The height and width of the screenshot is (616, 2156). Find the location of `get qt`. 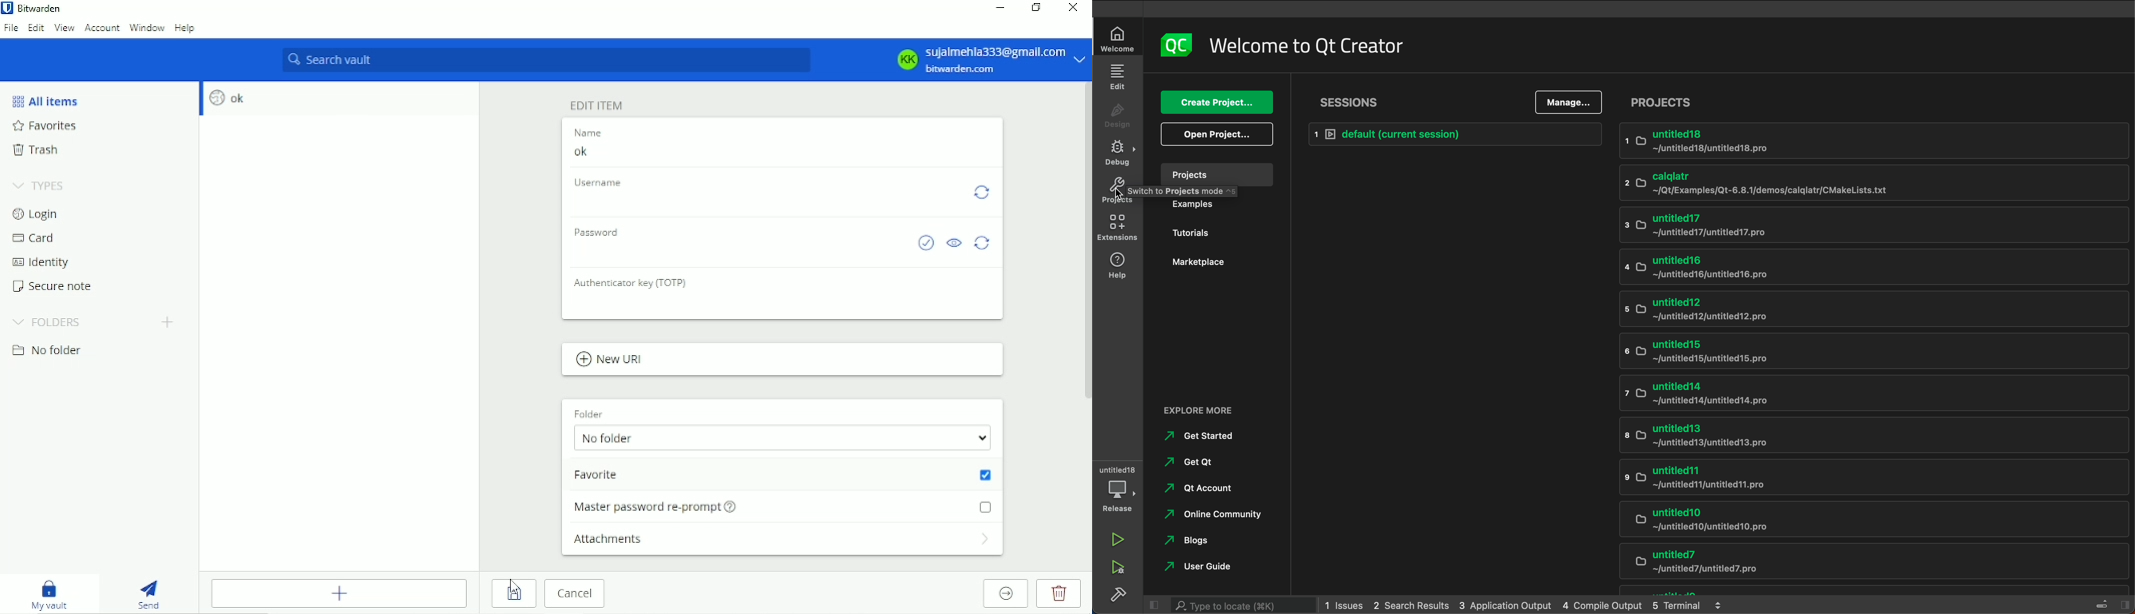

get qt is located at coordinates (1191, 464).